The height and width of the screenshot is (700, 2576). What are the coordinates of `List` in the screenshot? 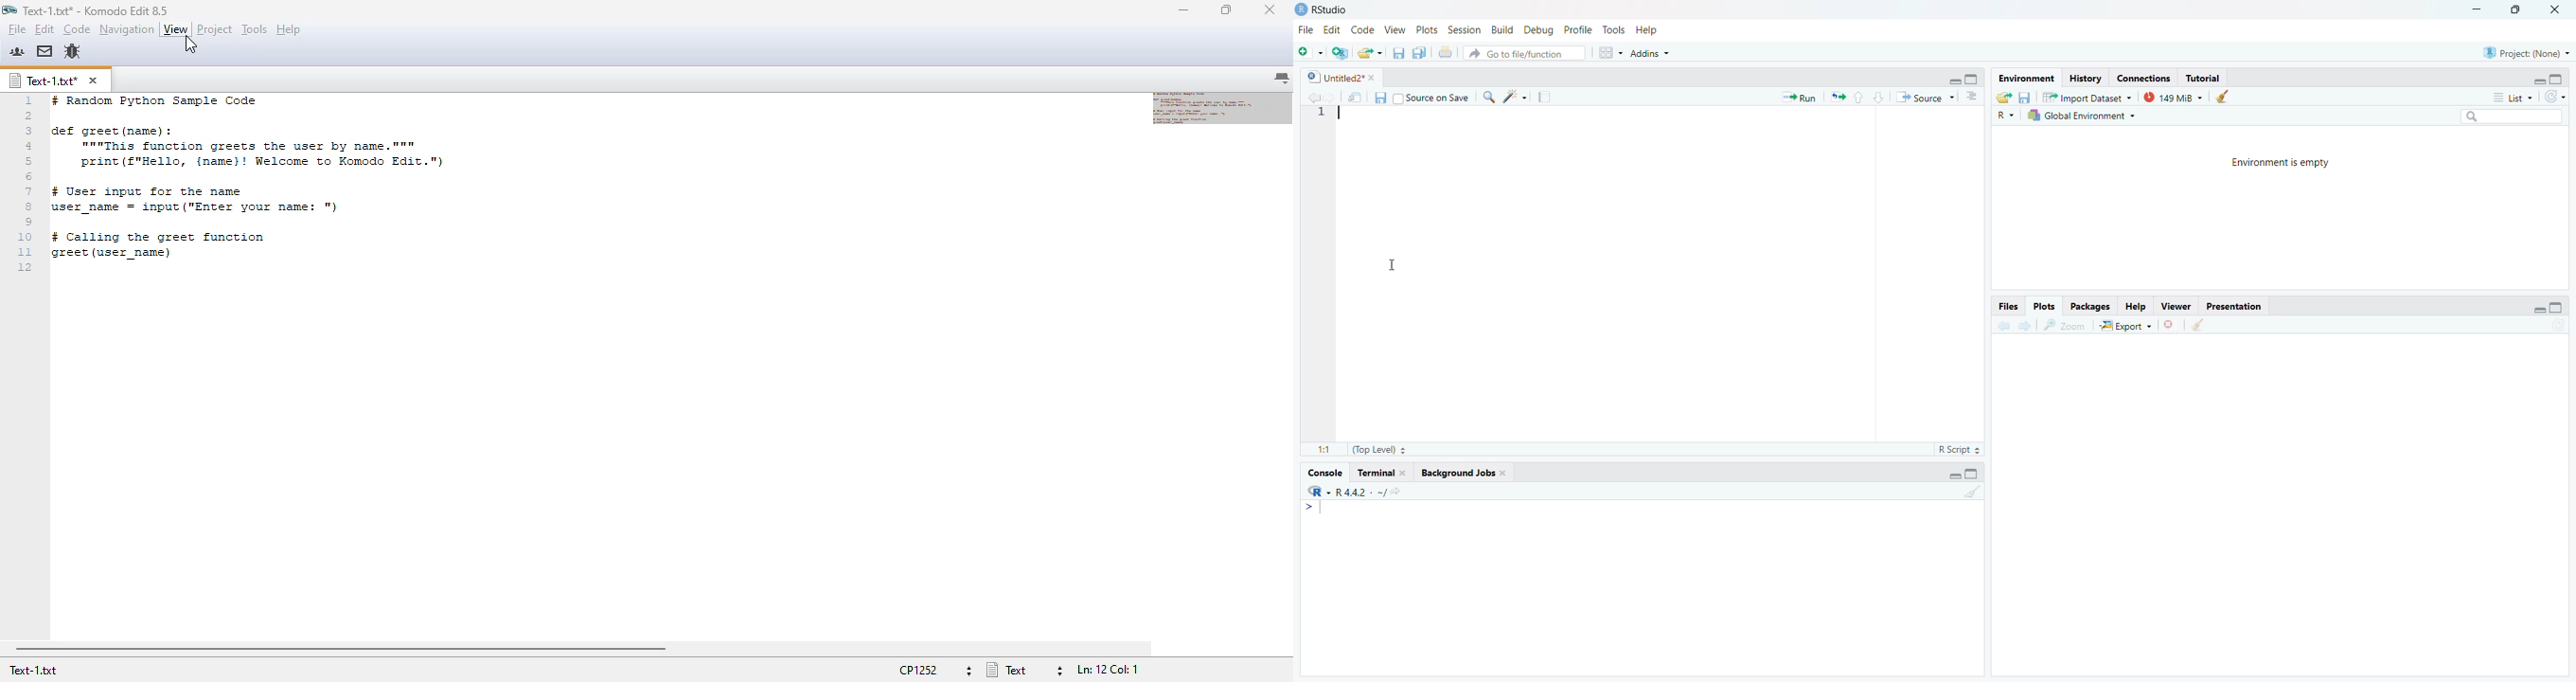 It's located at (2512, 98).